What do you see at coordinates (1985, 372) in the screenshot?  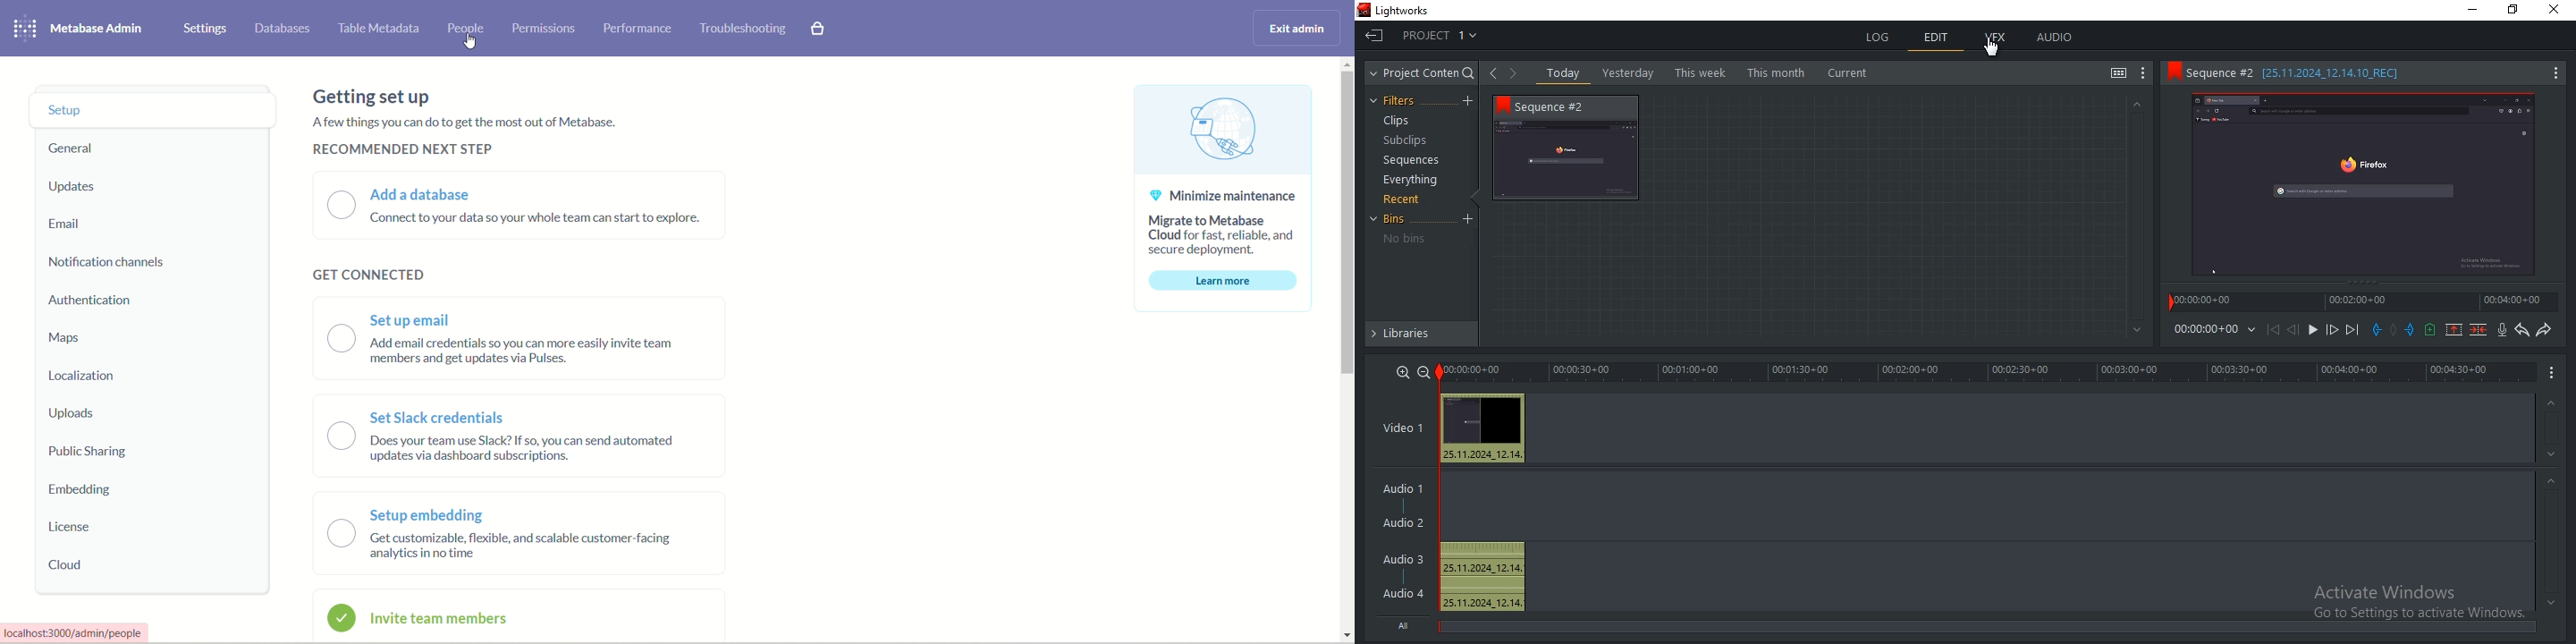 I see `timeline` at bounding box center [1985, 372].